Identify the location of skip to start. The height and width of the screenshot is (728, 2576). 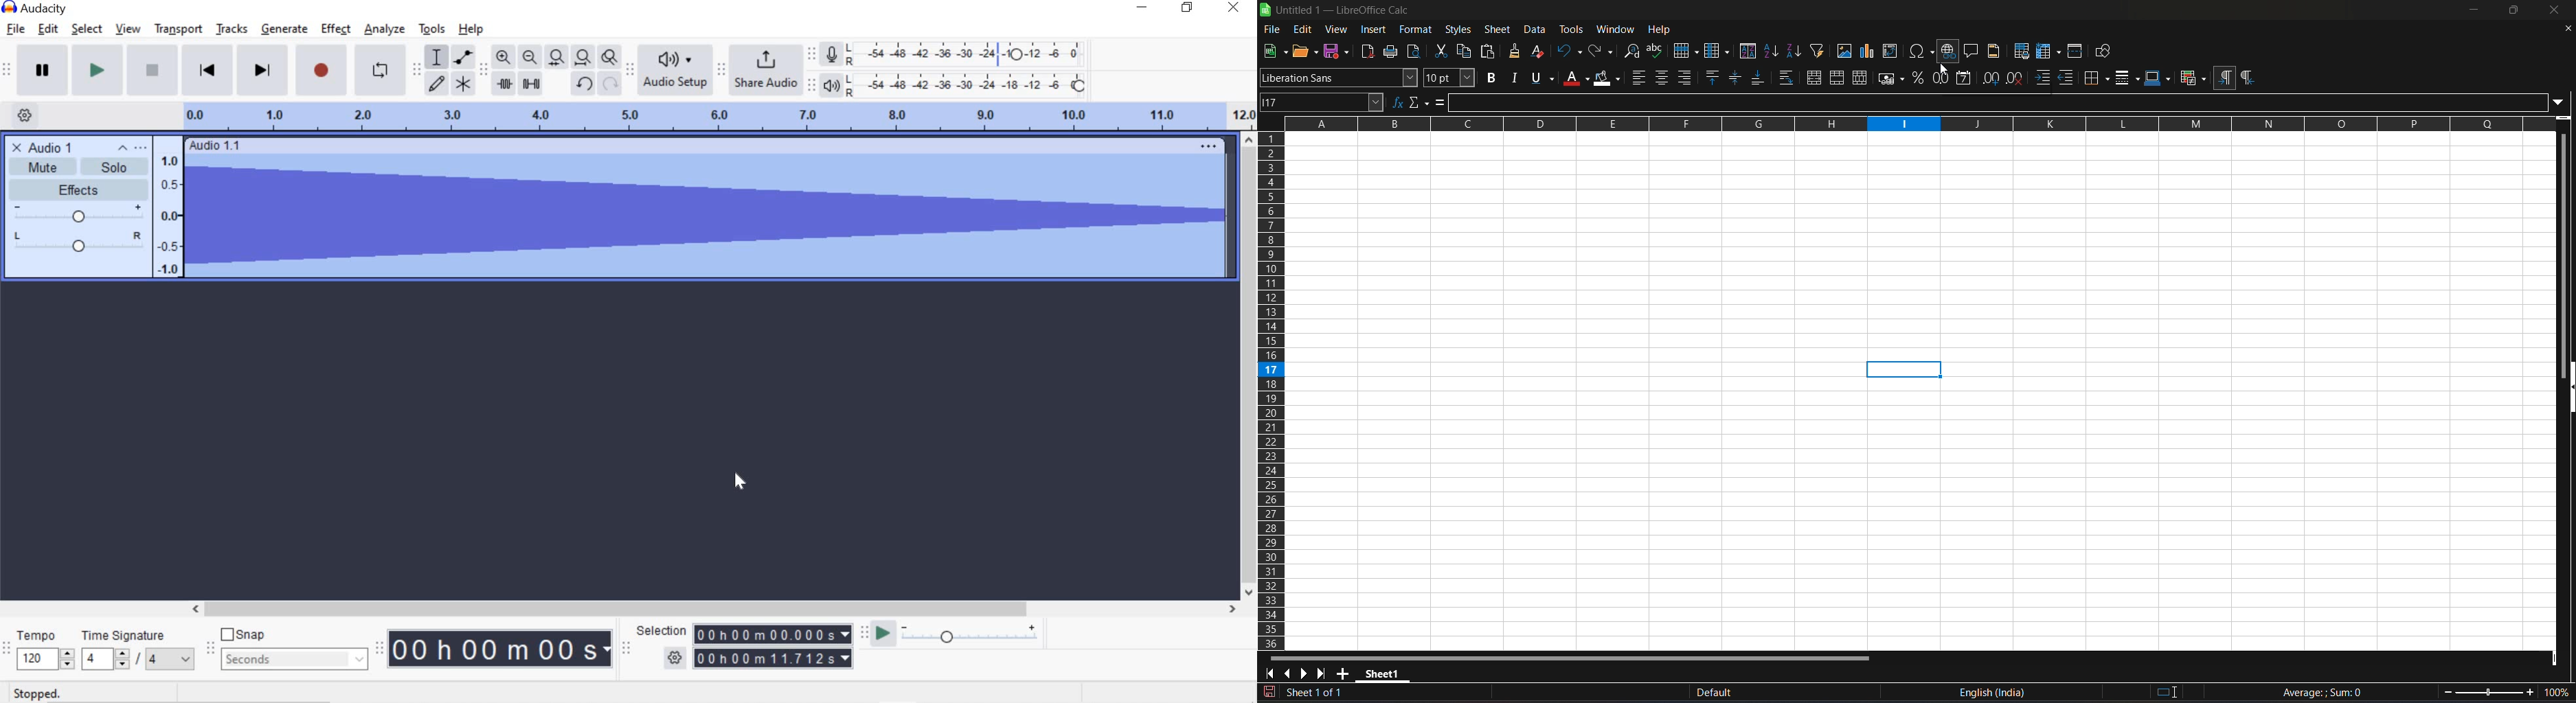
(207, 68).